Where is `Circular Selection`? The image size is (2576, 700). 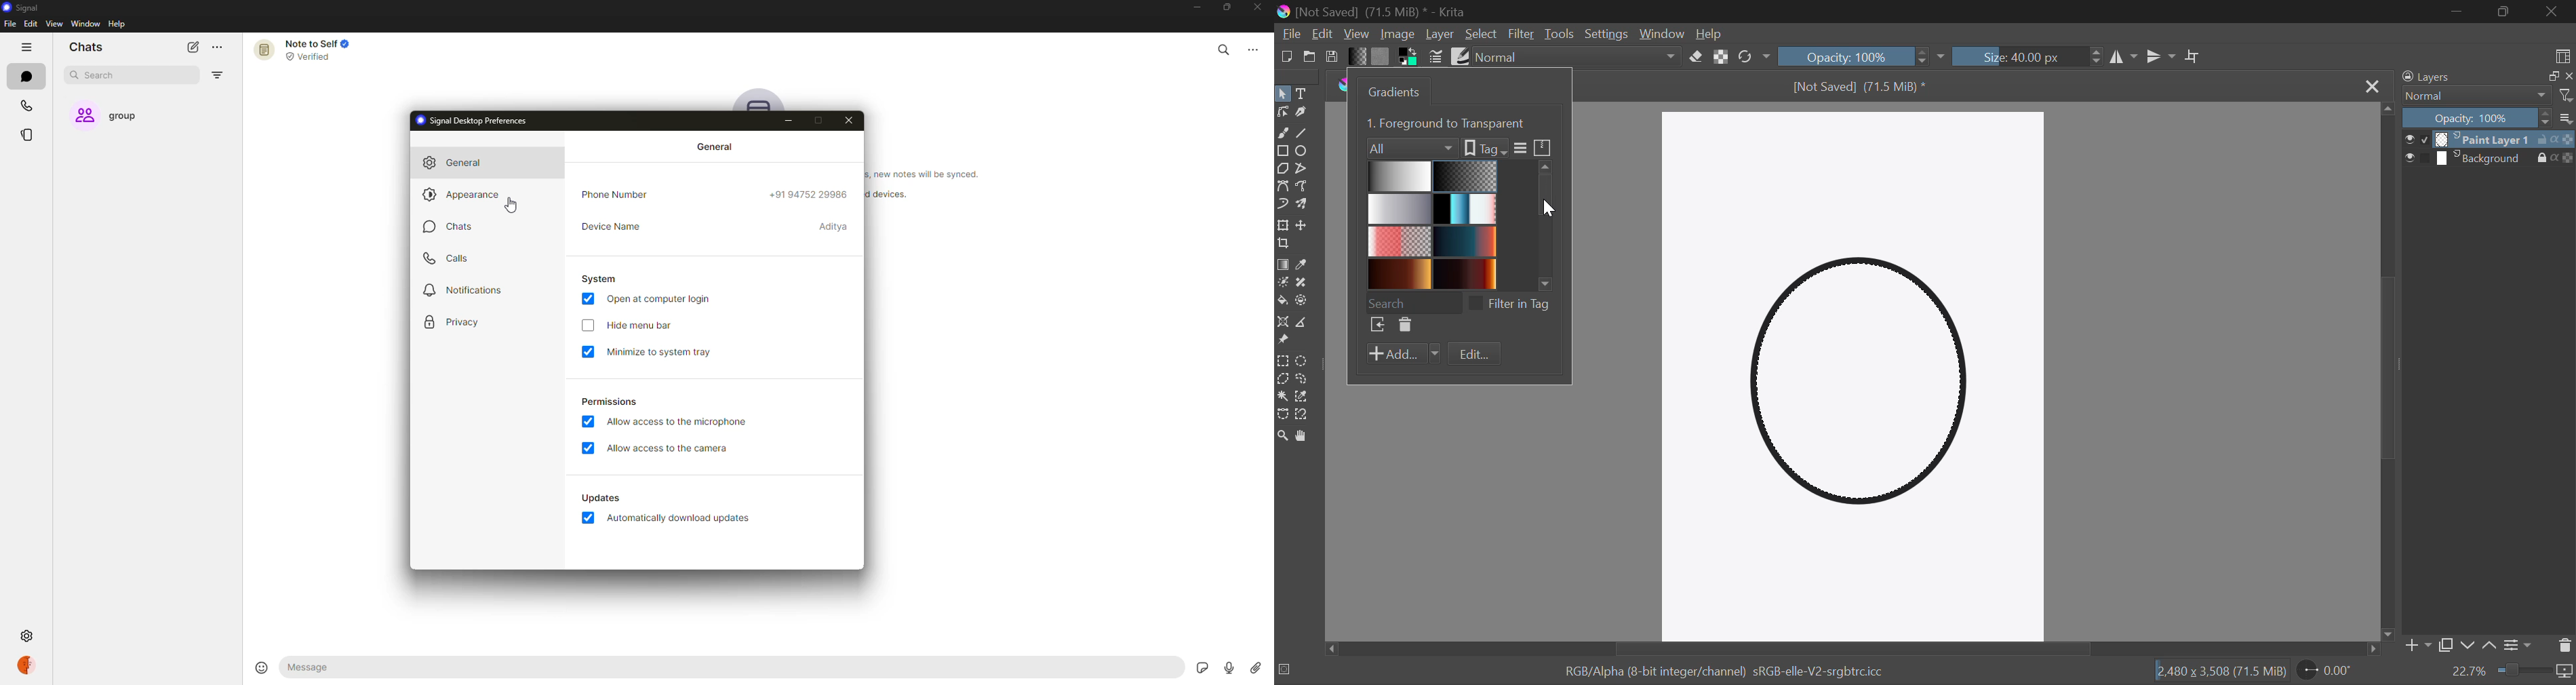 Circular Selection is located at coordinates (1305, 359).